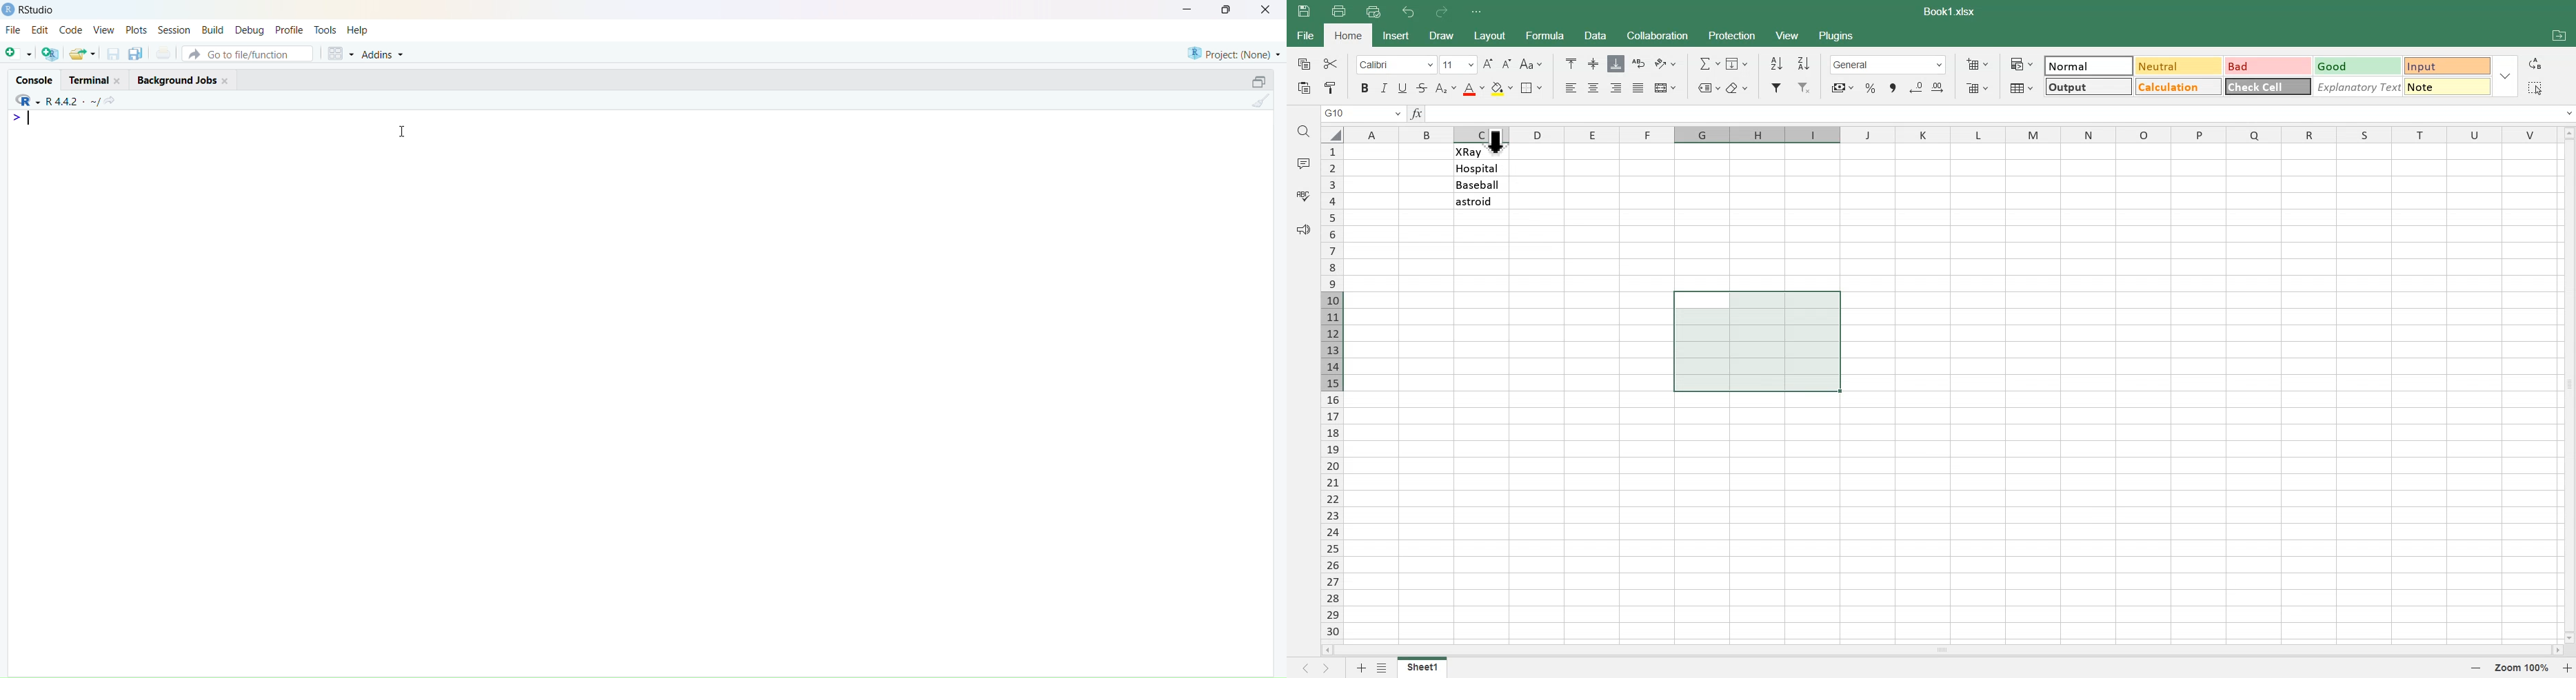 Image resolution: width=2576 pixels, height=700 pixels. Describe the element at coordinates (1422, 668) in the screenshot. I see `File` at that location.